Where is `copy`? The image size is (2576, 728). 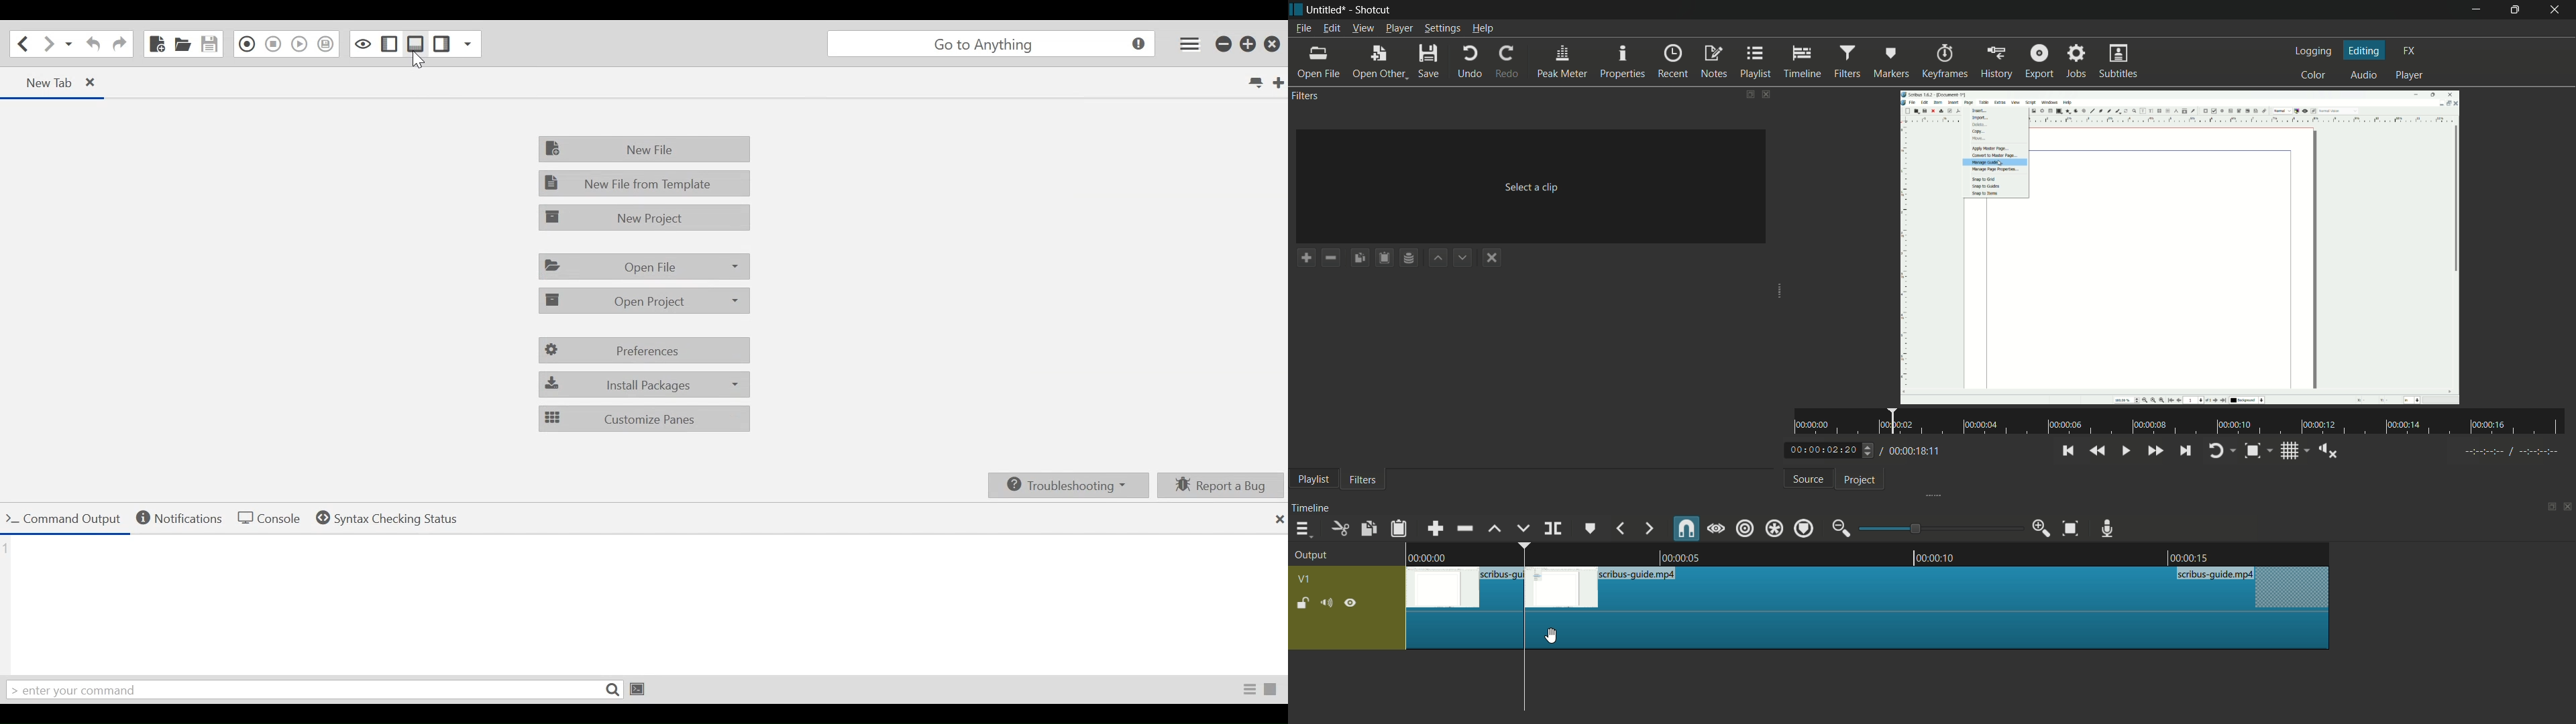 copy is located at coordinates (1368, 530).